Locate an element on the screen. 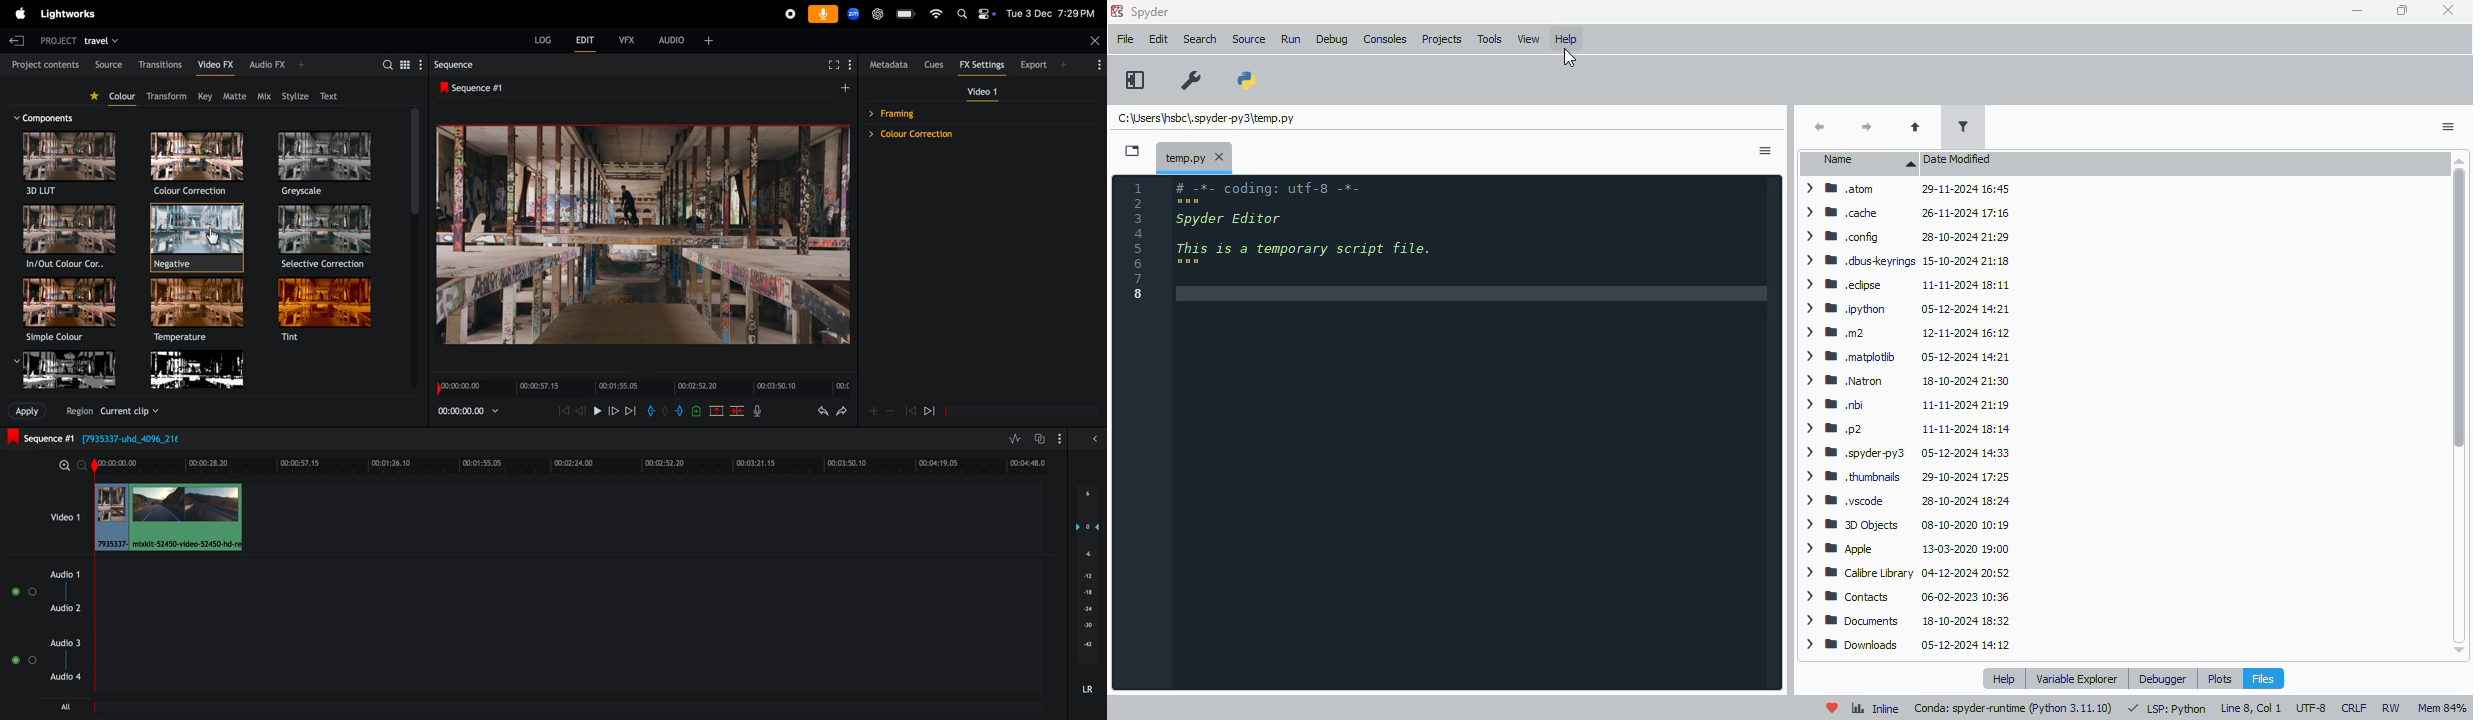 The height and width of the screenshot is (728, 2492). line 8, col 1 is located at coordinates (2251, 707).